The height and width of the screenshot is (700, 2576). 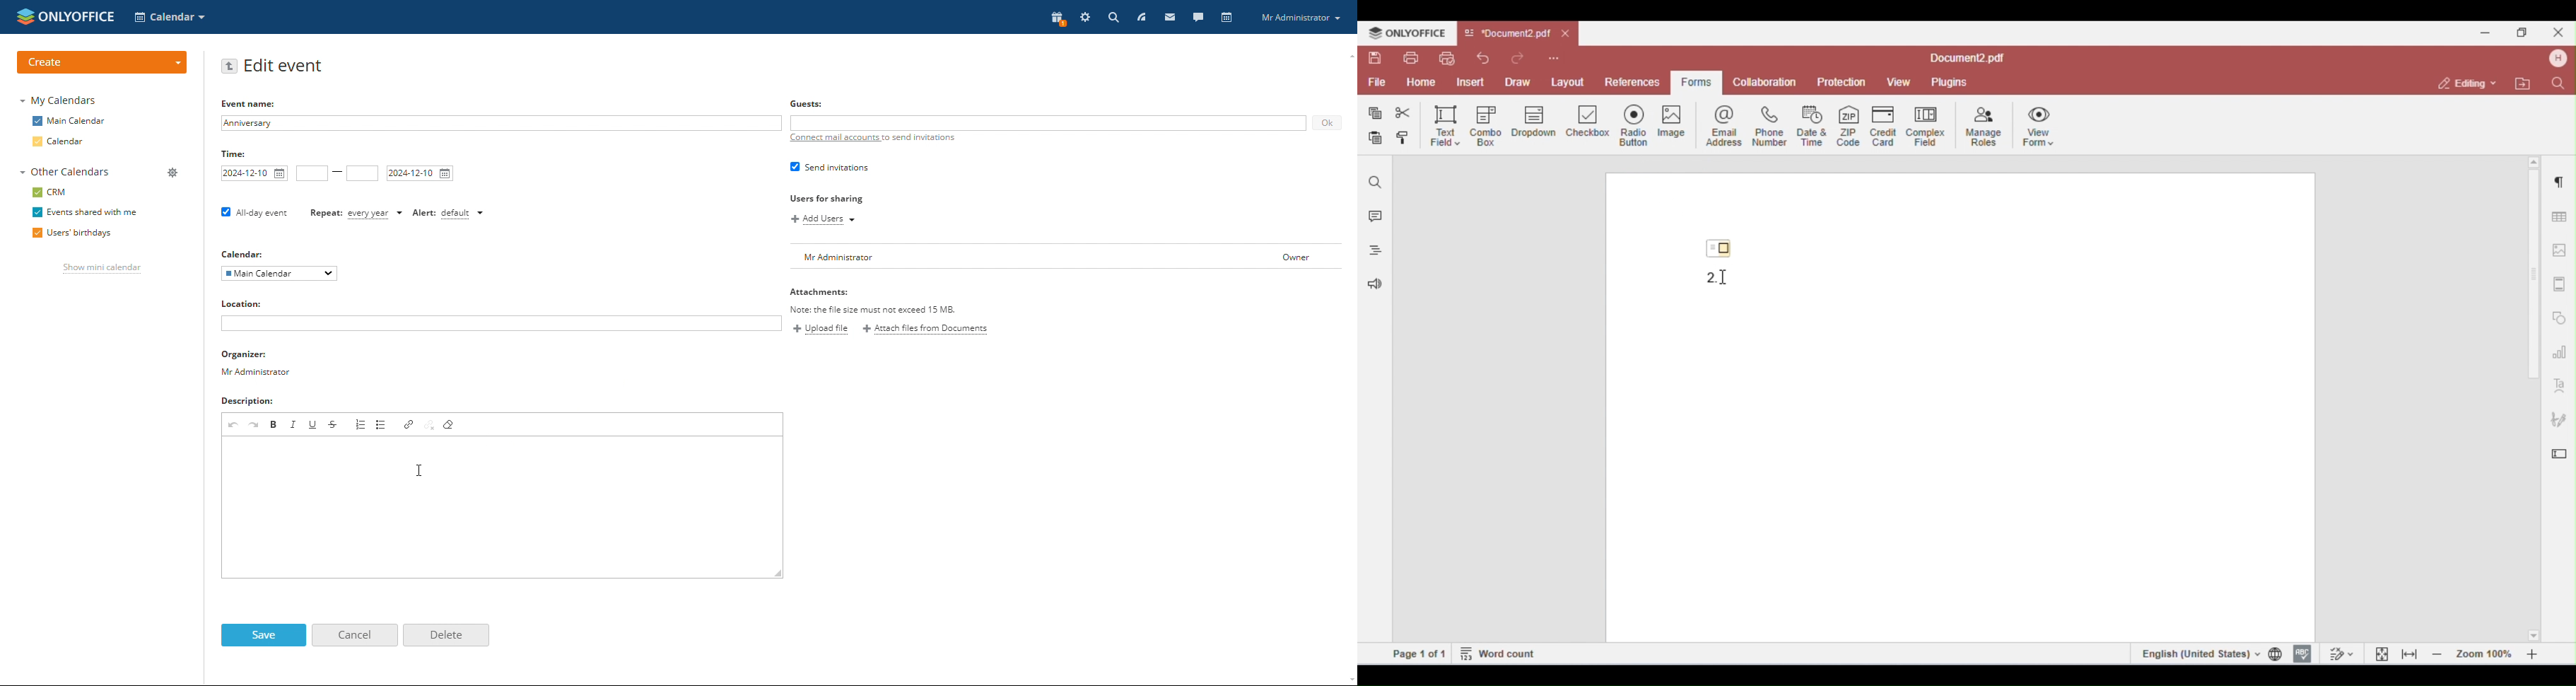 I want to click on show mini calendar, so click(x=100, y=269).